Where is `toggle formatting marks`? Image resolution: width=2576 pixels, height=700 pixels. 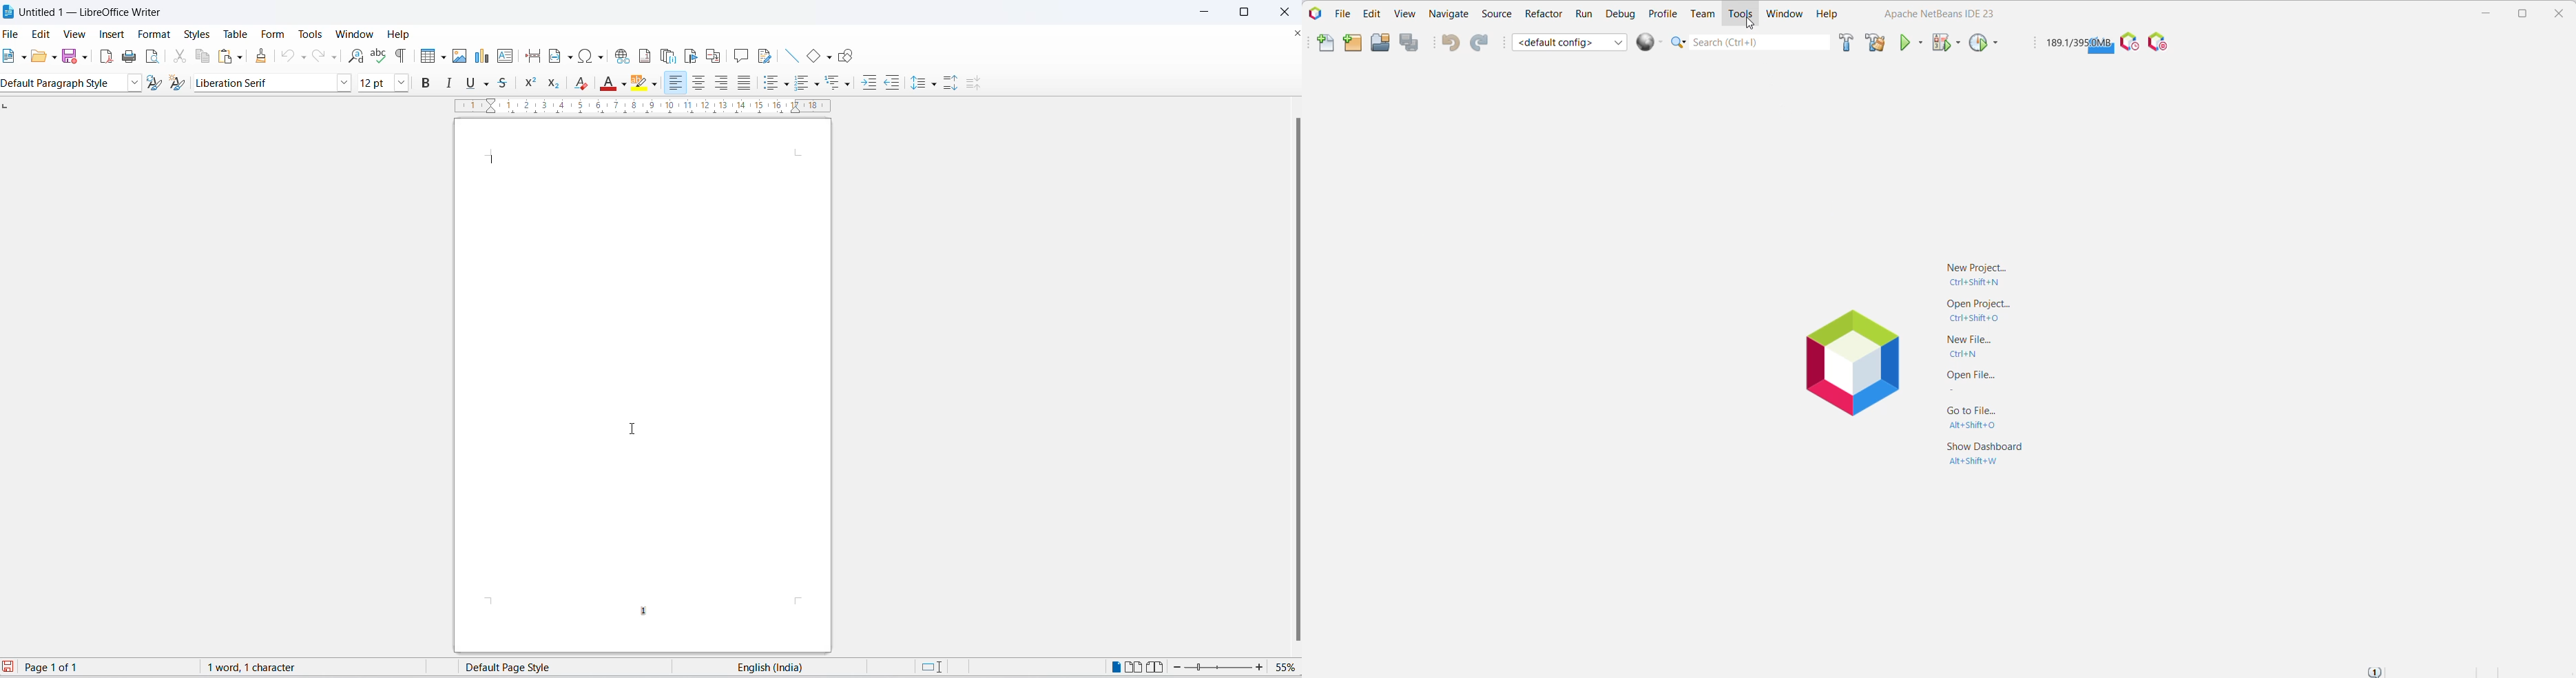
toggle formatting marks is located at coordinates (401, 56).